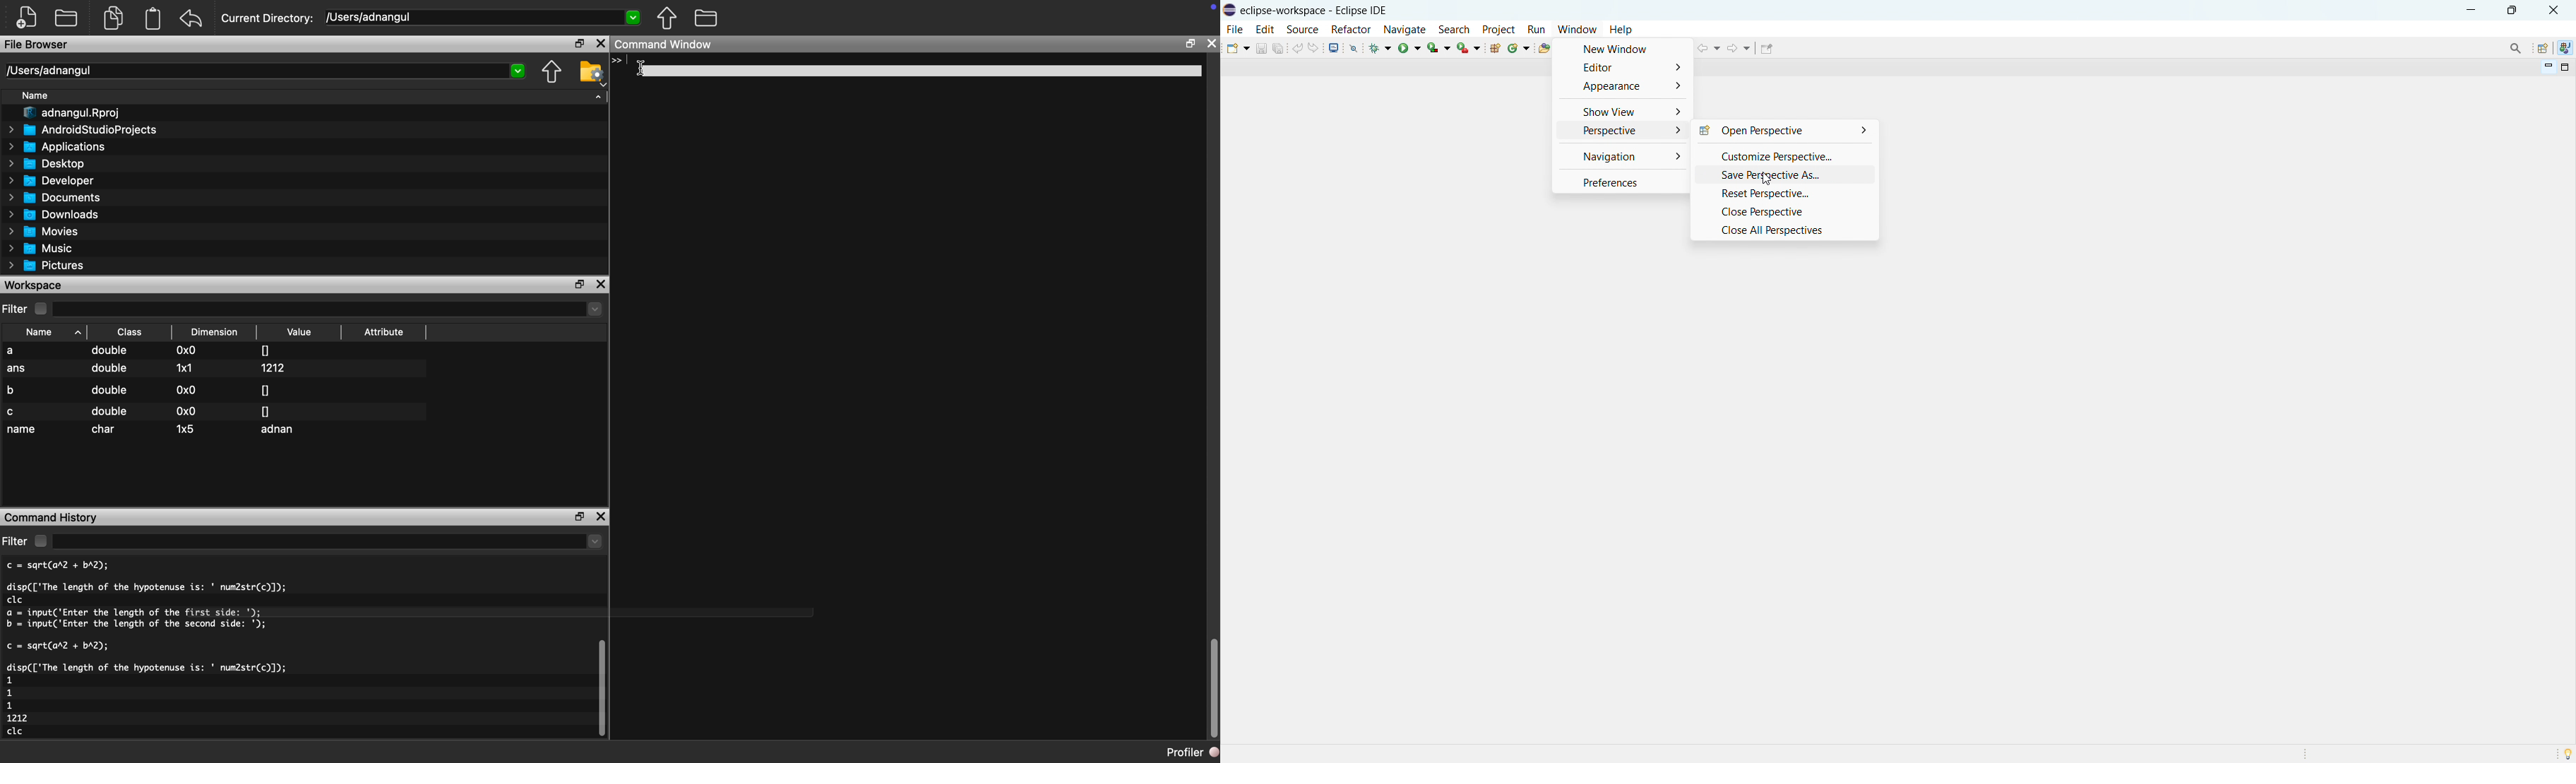 This screenshot has height=784, width=2576. Describe the element at coordinates (1302, 30) in the screenshot. I see `source` at that location.